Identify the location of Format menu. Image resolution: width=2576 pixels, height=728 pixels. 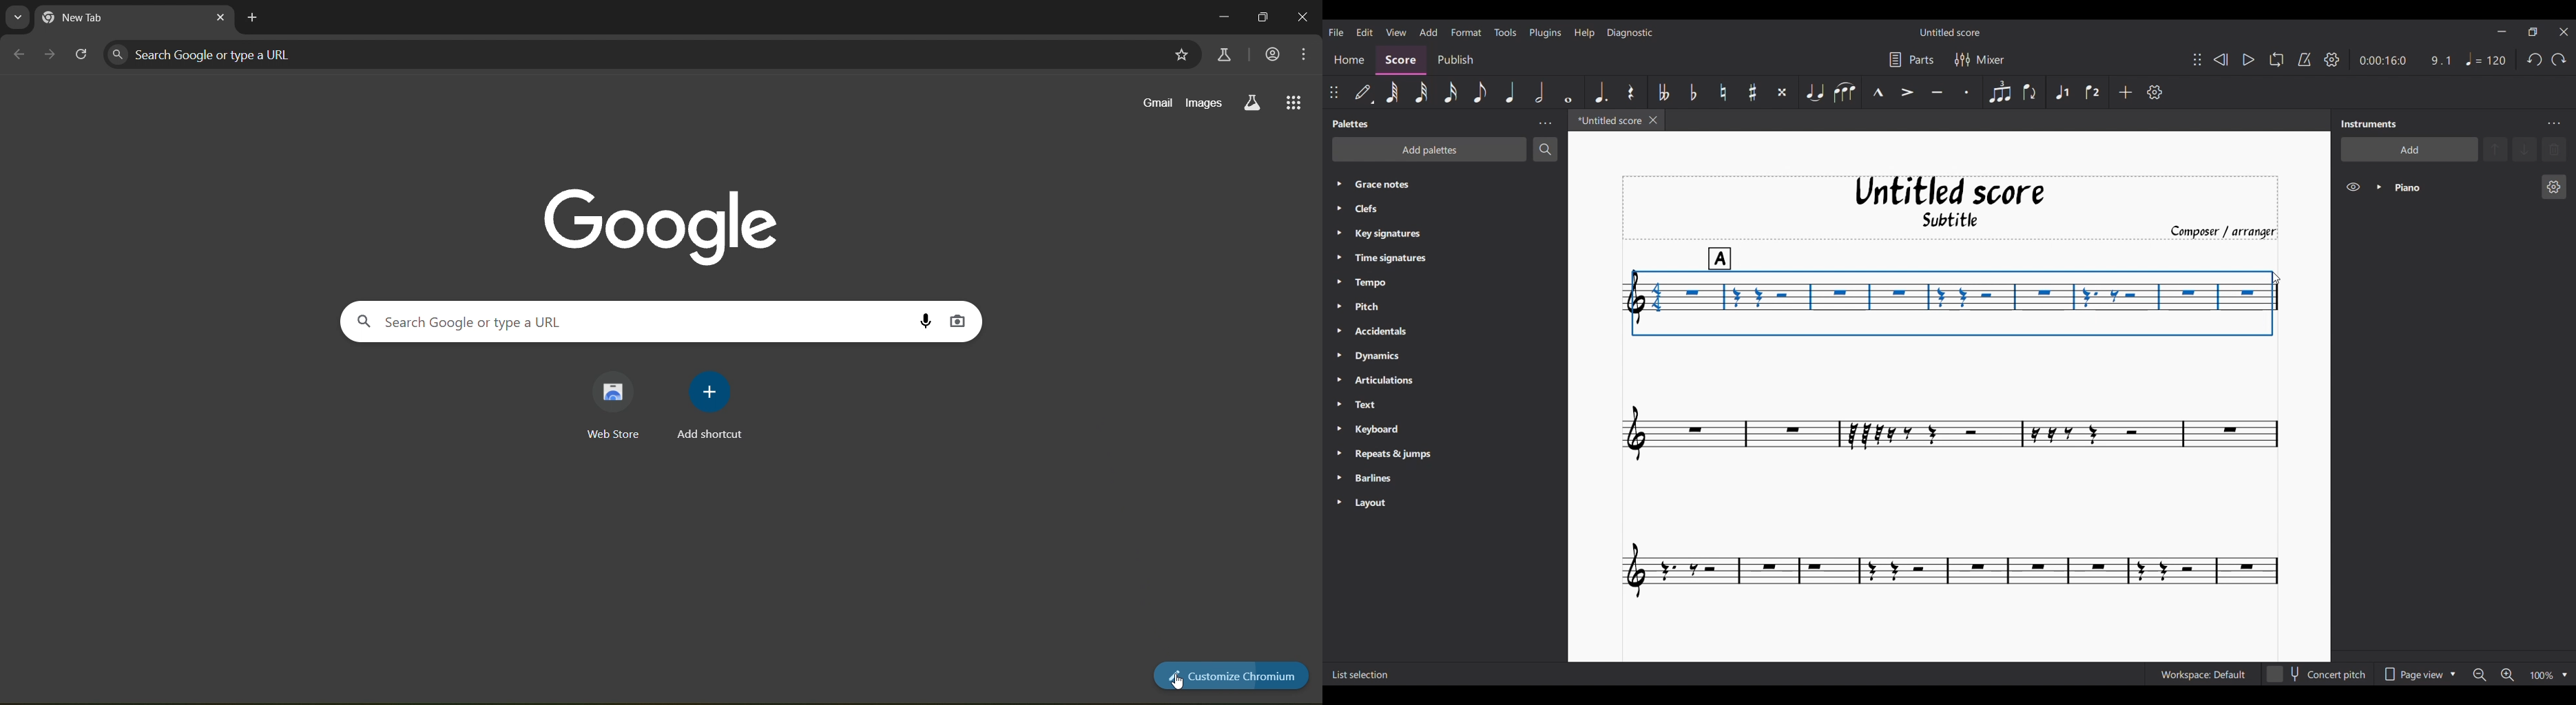
(1466, 31).